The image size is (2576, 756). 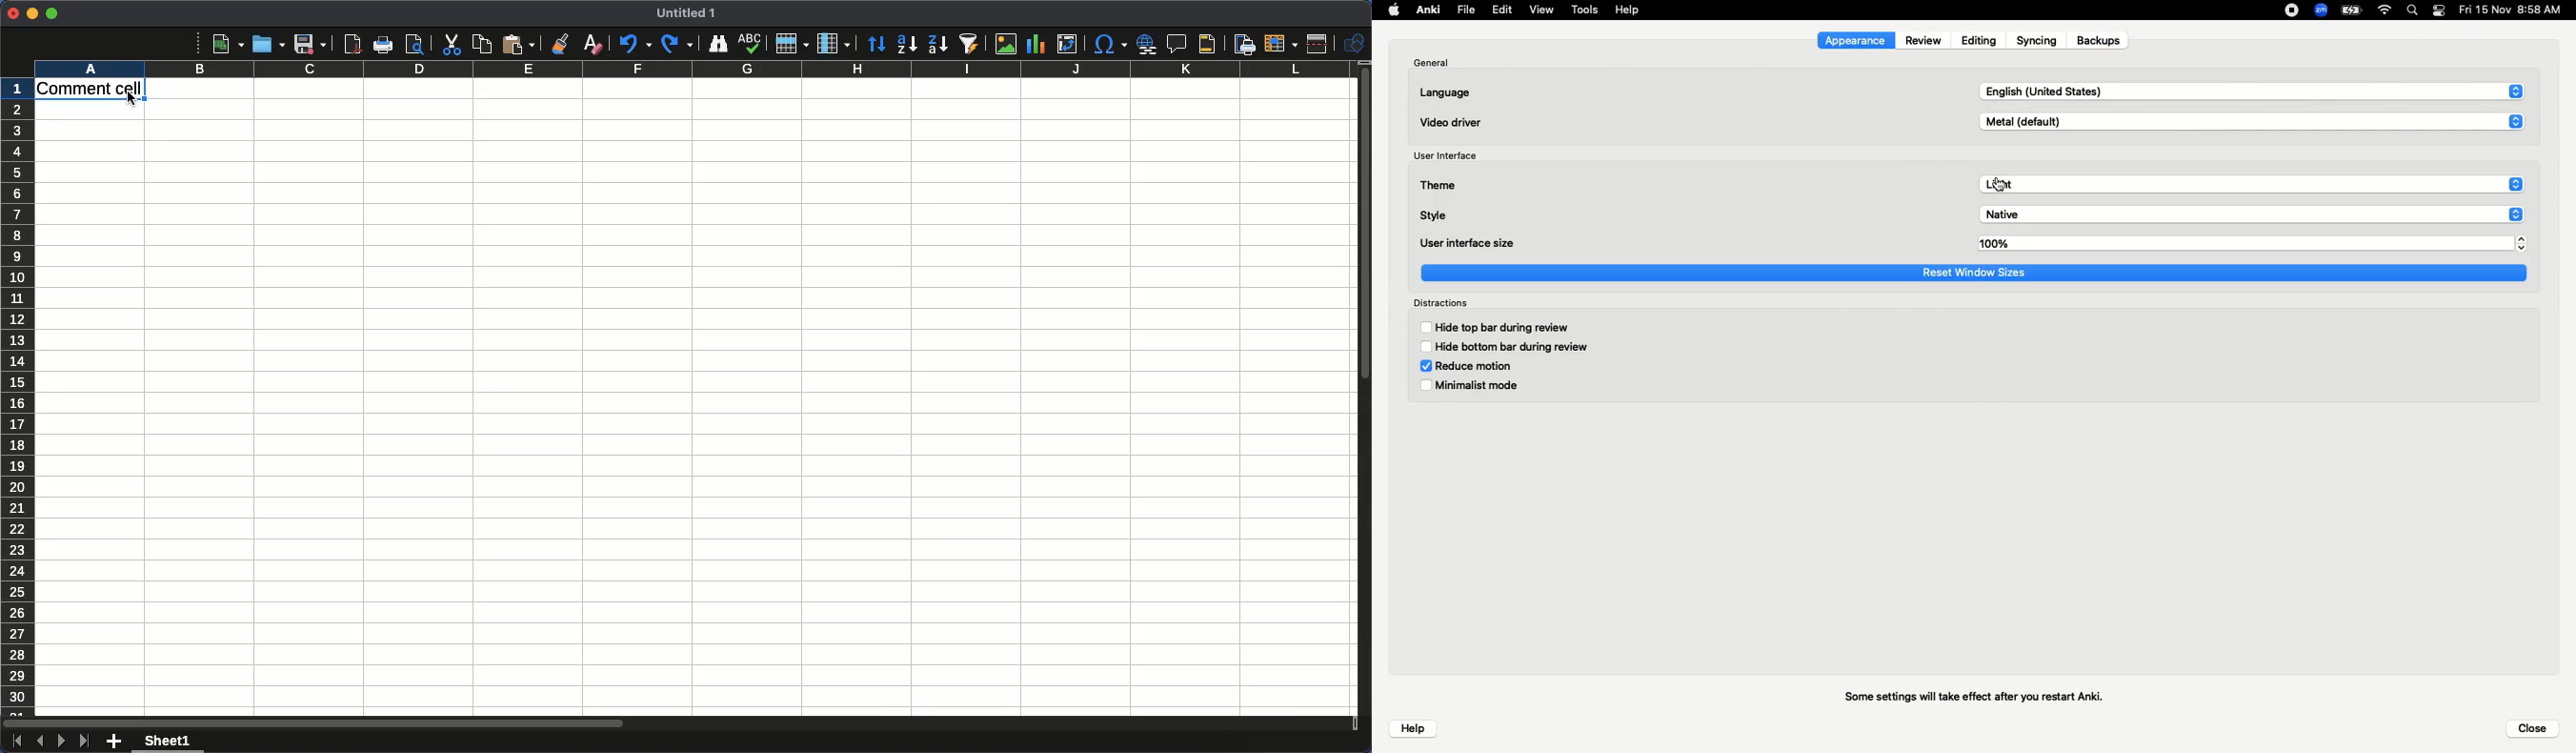 What do you see at coordinates (1318, 43) in the screenshot?
I see `Split window` at bounding box center [1318, 43].